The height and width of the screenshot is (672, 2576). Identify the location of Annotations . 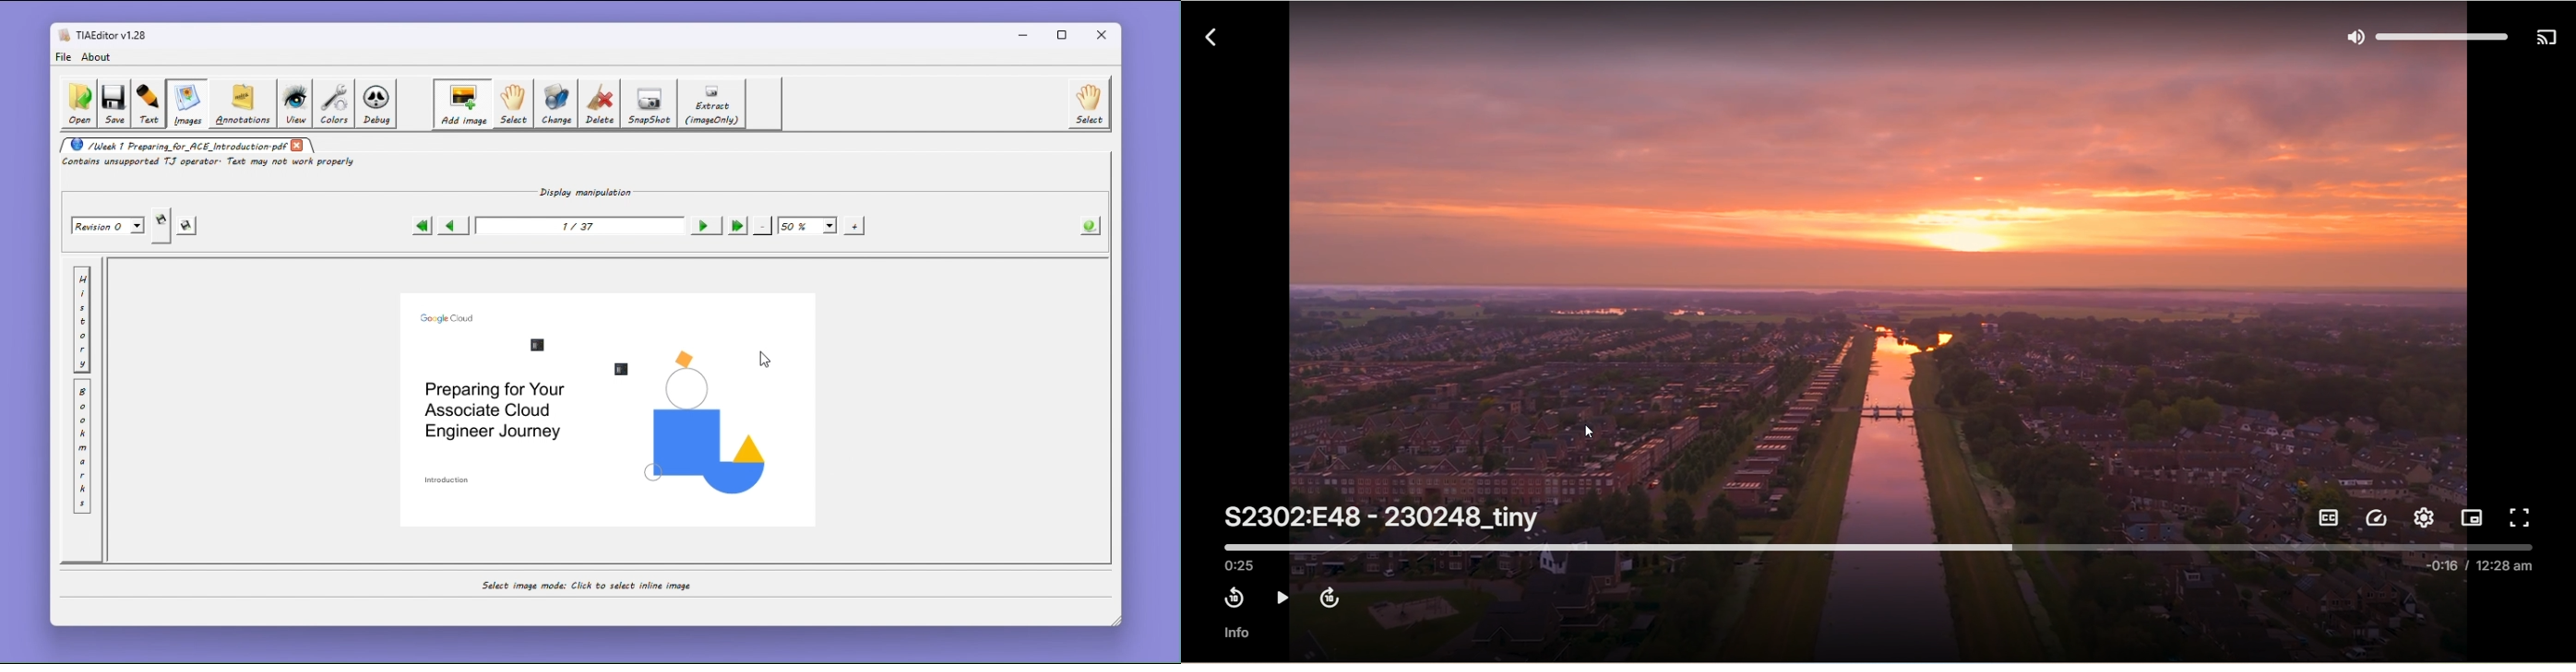
(241, 103).